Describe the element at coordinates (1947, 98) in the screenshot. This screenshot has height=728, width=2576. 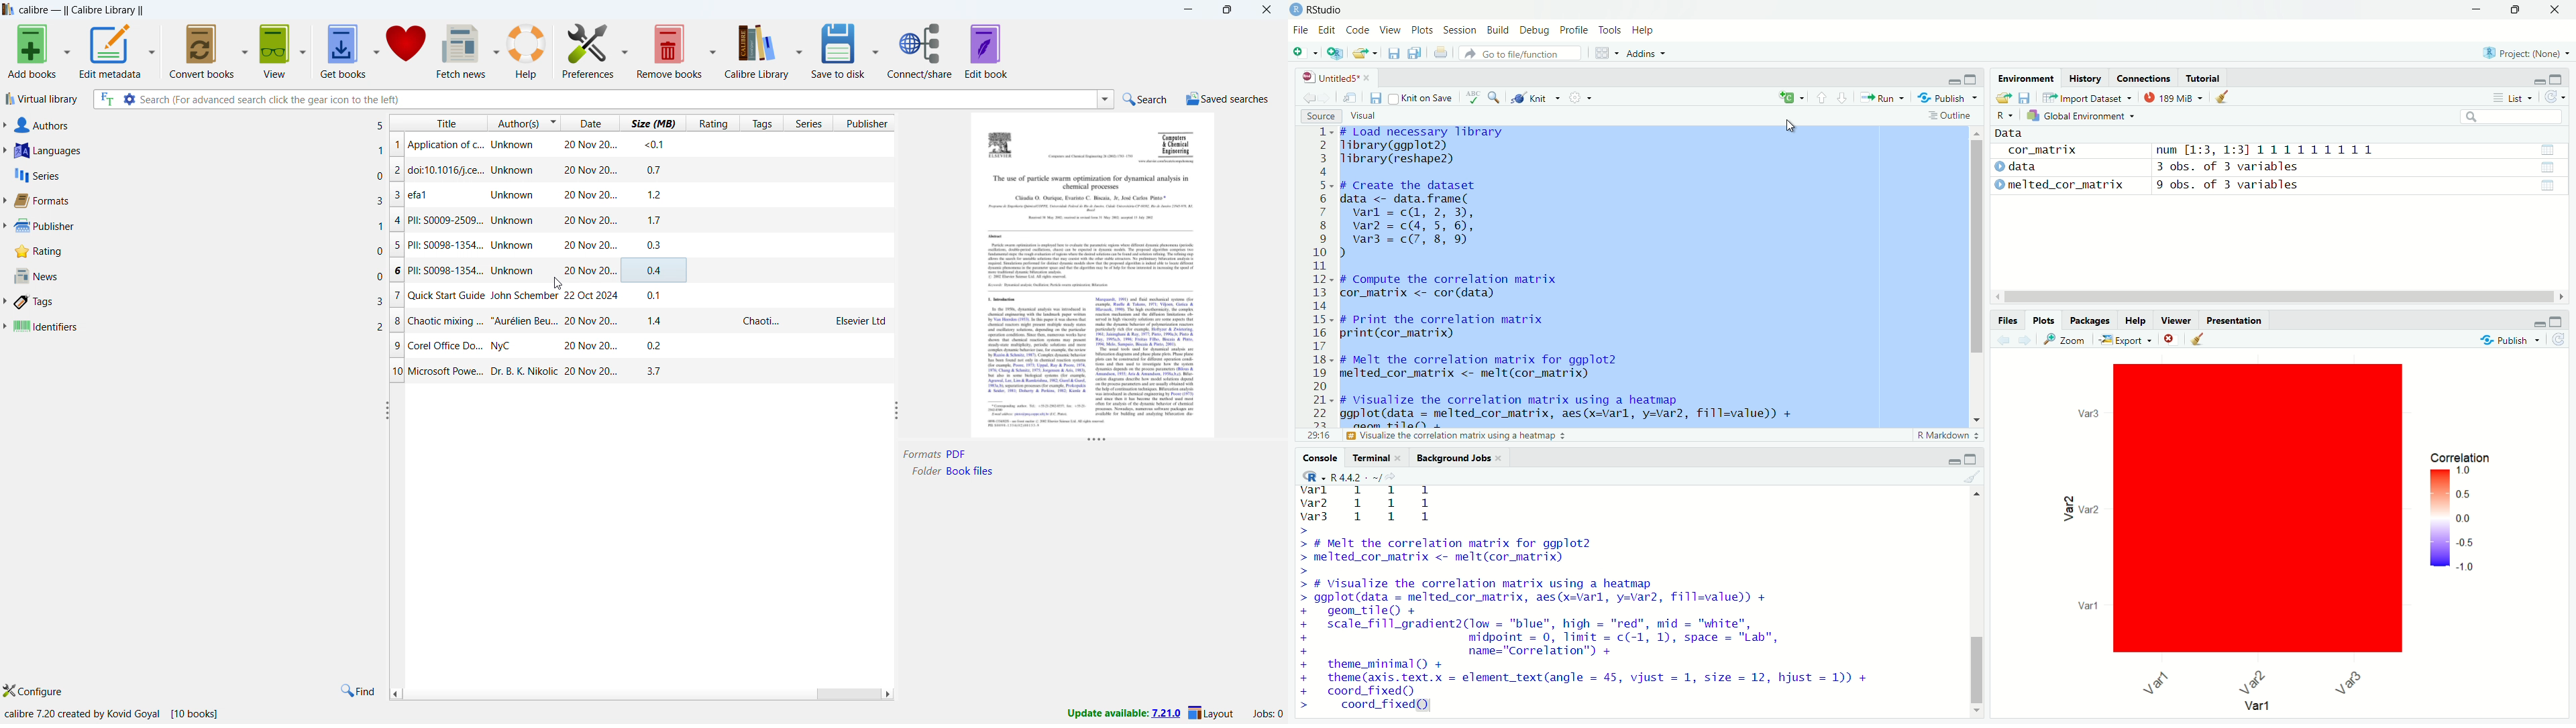
I see `publish` at that location.